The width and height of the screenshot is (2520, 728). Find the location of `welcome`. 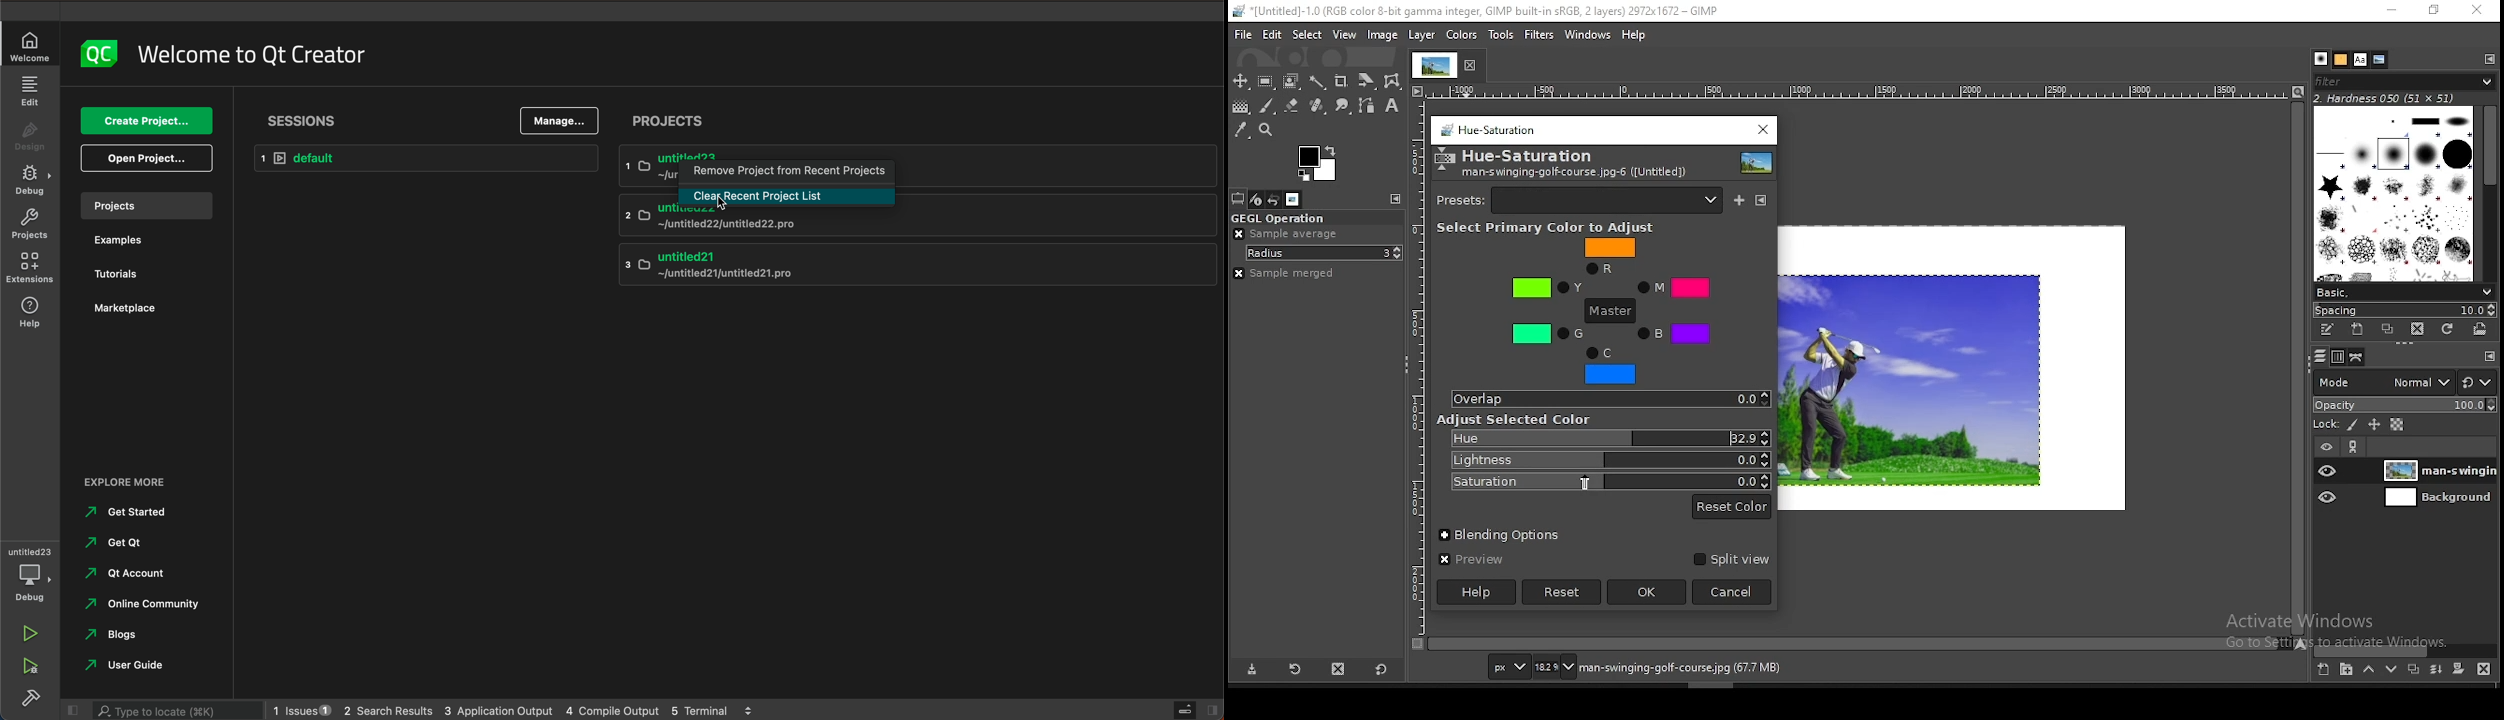

welcome is located at coordinates (255, 58).